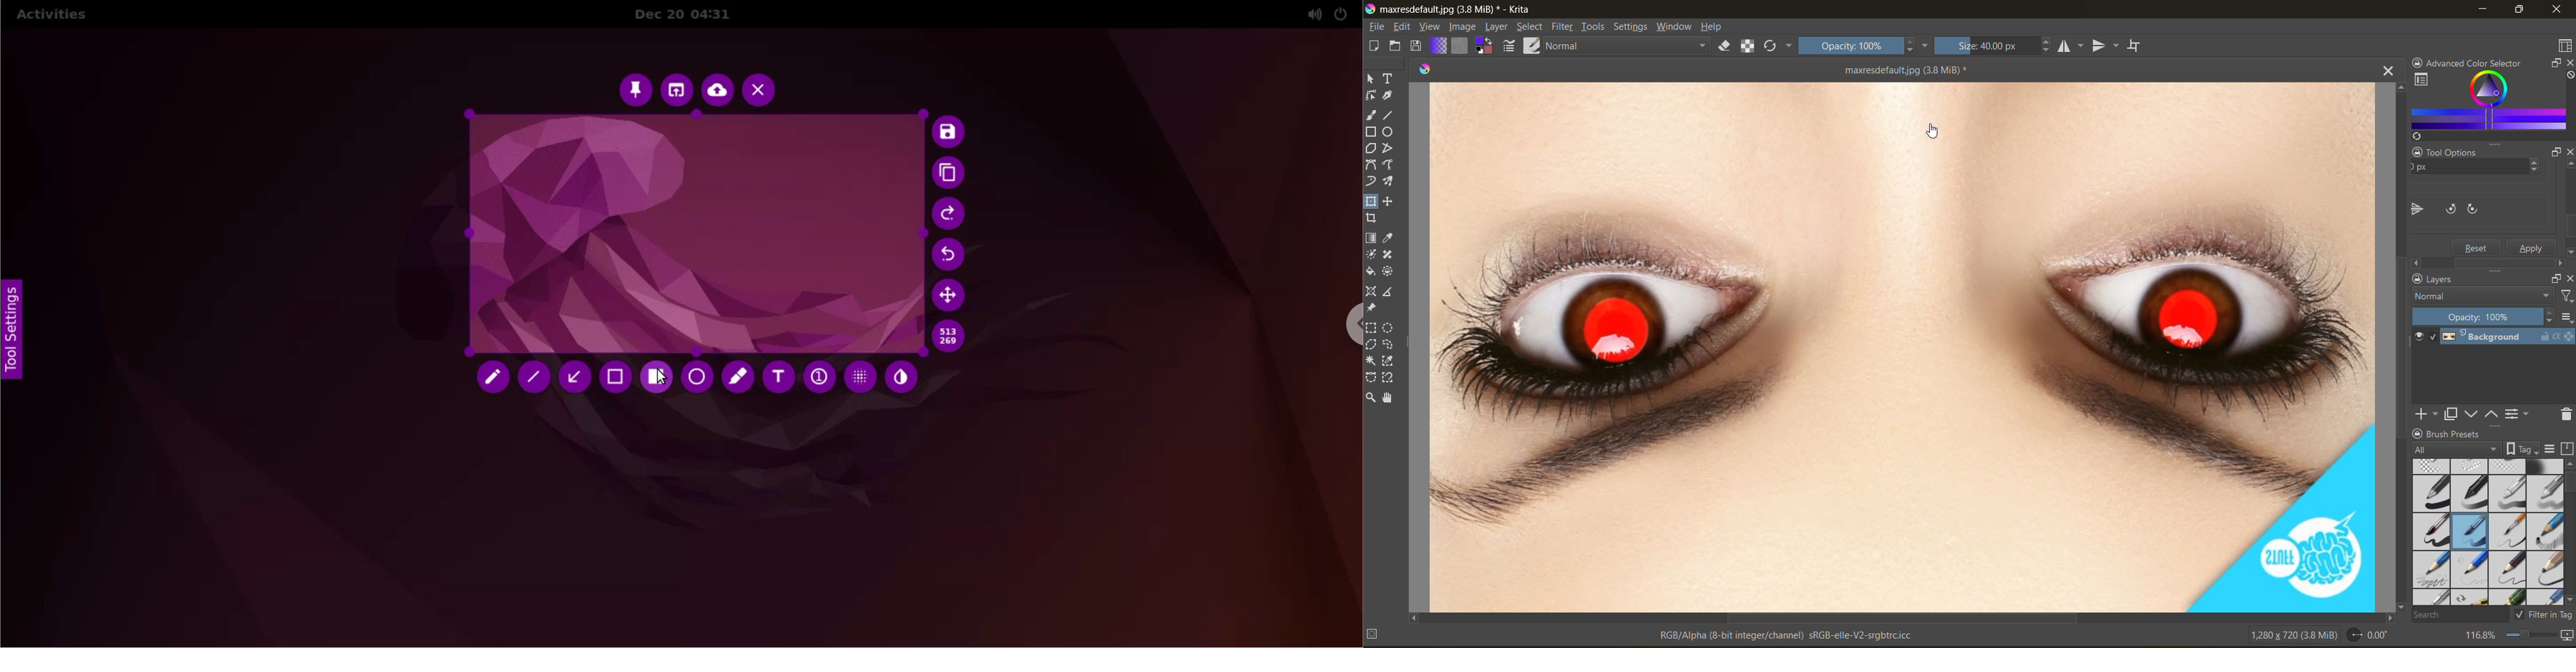  Describe the element at coordinates (1392, 180) in the screenshot. I see `tool` at that location.